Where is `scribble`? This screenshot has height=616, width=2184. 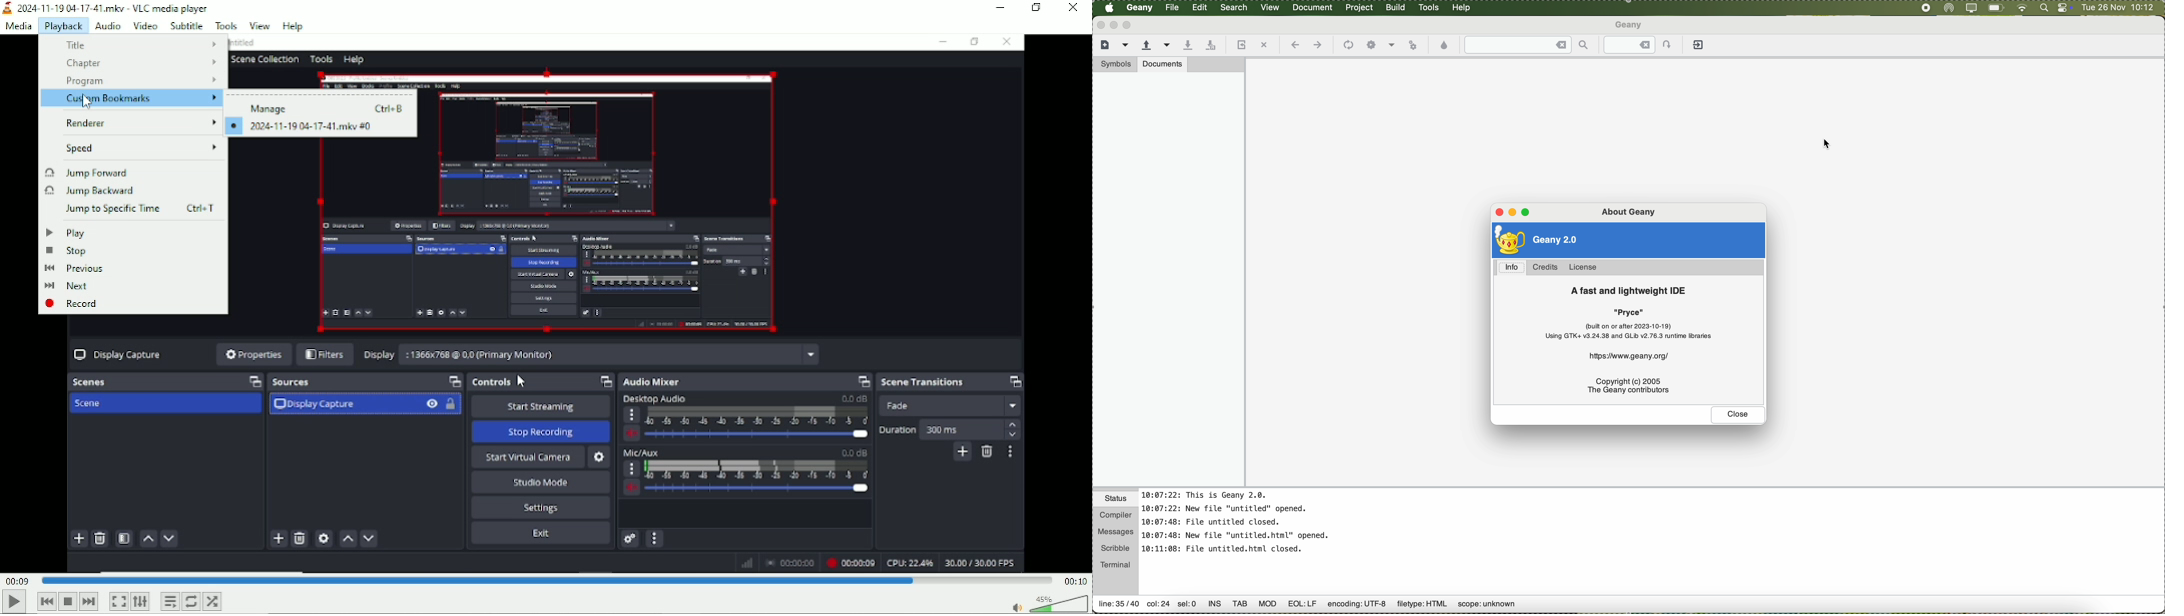
scribble is located at coordinates (1116, 546).